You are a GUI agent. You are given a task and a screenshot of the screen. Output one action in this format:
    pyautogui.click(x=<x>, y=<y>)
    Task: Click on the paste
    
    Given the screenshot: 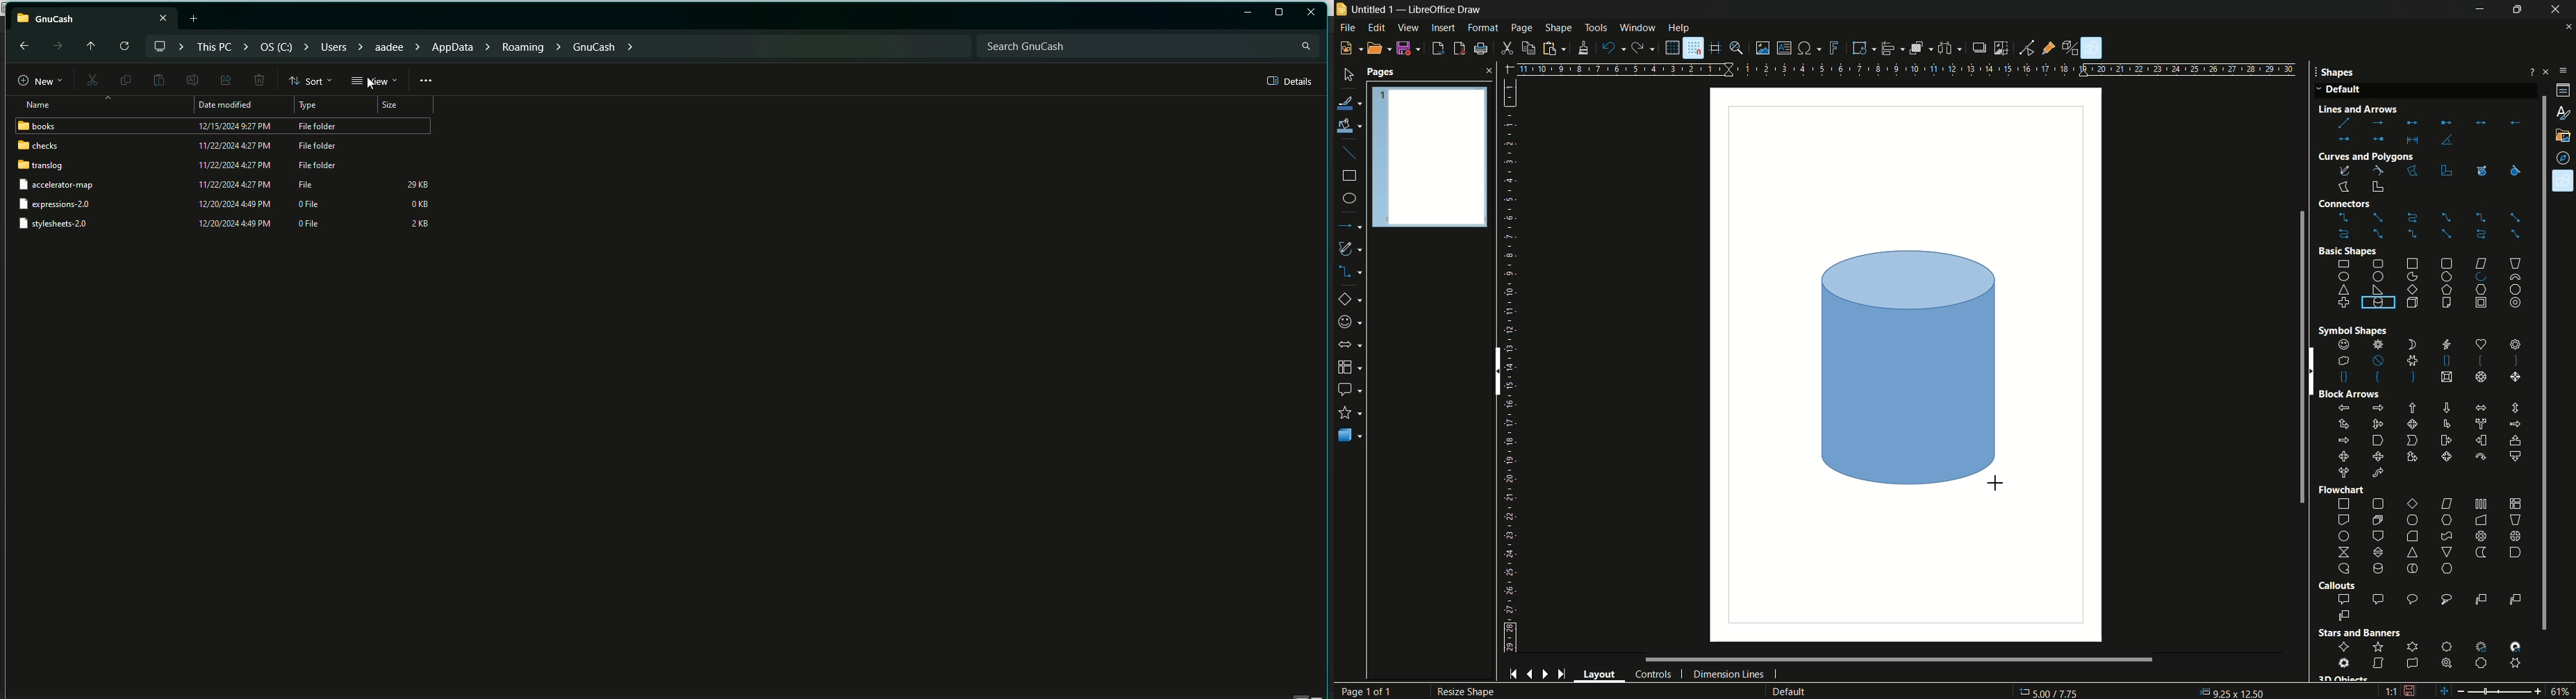 What is the action you would take?
    pyautogui.click(x=1557, y=48)
    